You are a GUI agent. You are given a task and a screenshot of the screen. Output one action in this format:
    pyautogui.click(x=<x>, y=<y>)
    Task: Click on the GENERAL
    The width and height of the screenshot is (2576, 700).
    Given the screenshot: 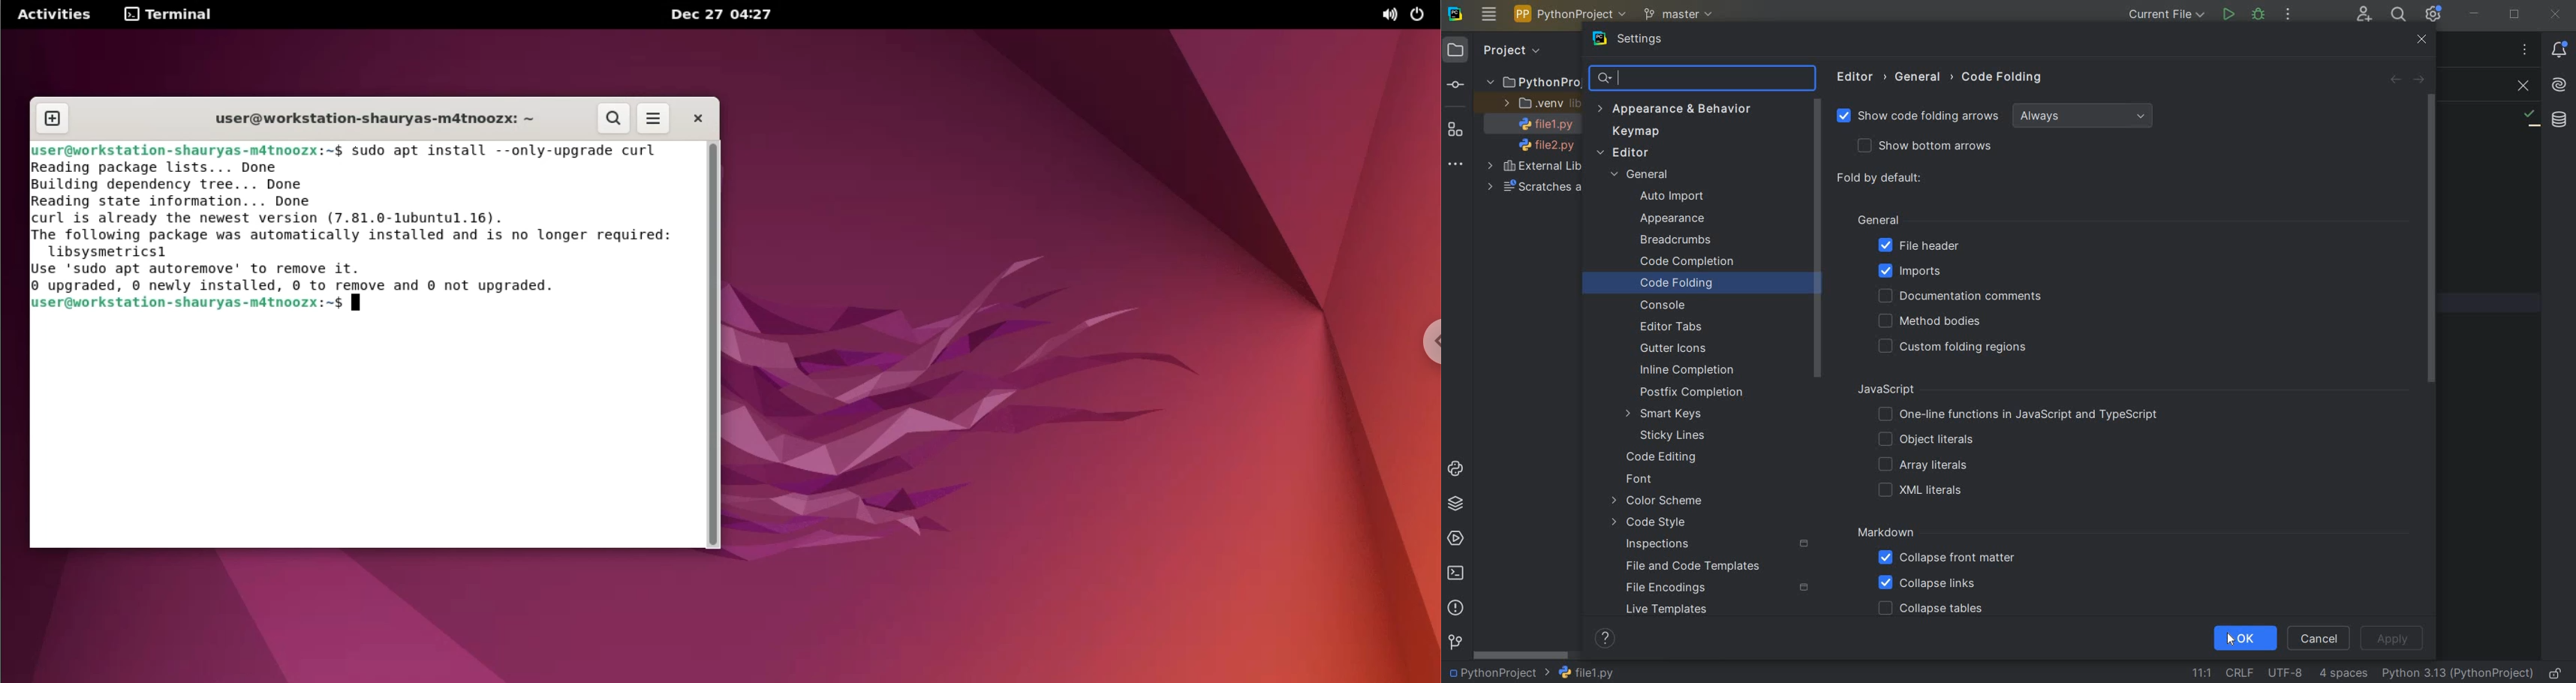 What is the action you would take?
    pyautogui.click(x=1922, y=77)
    